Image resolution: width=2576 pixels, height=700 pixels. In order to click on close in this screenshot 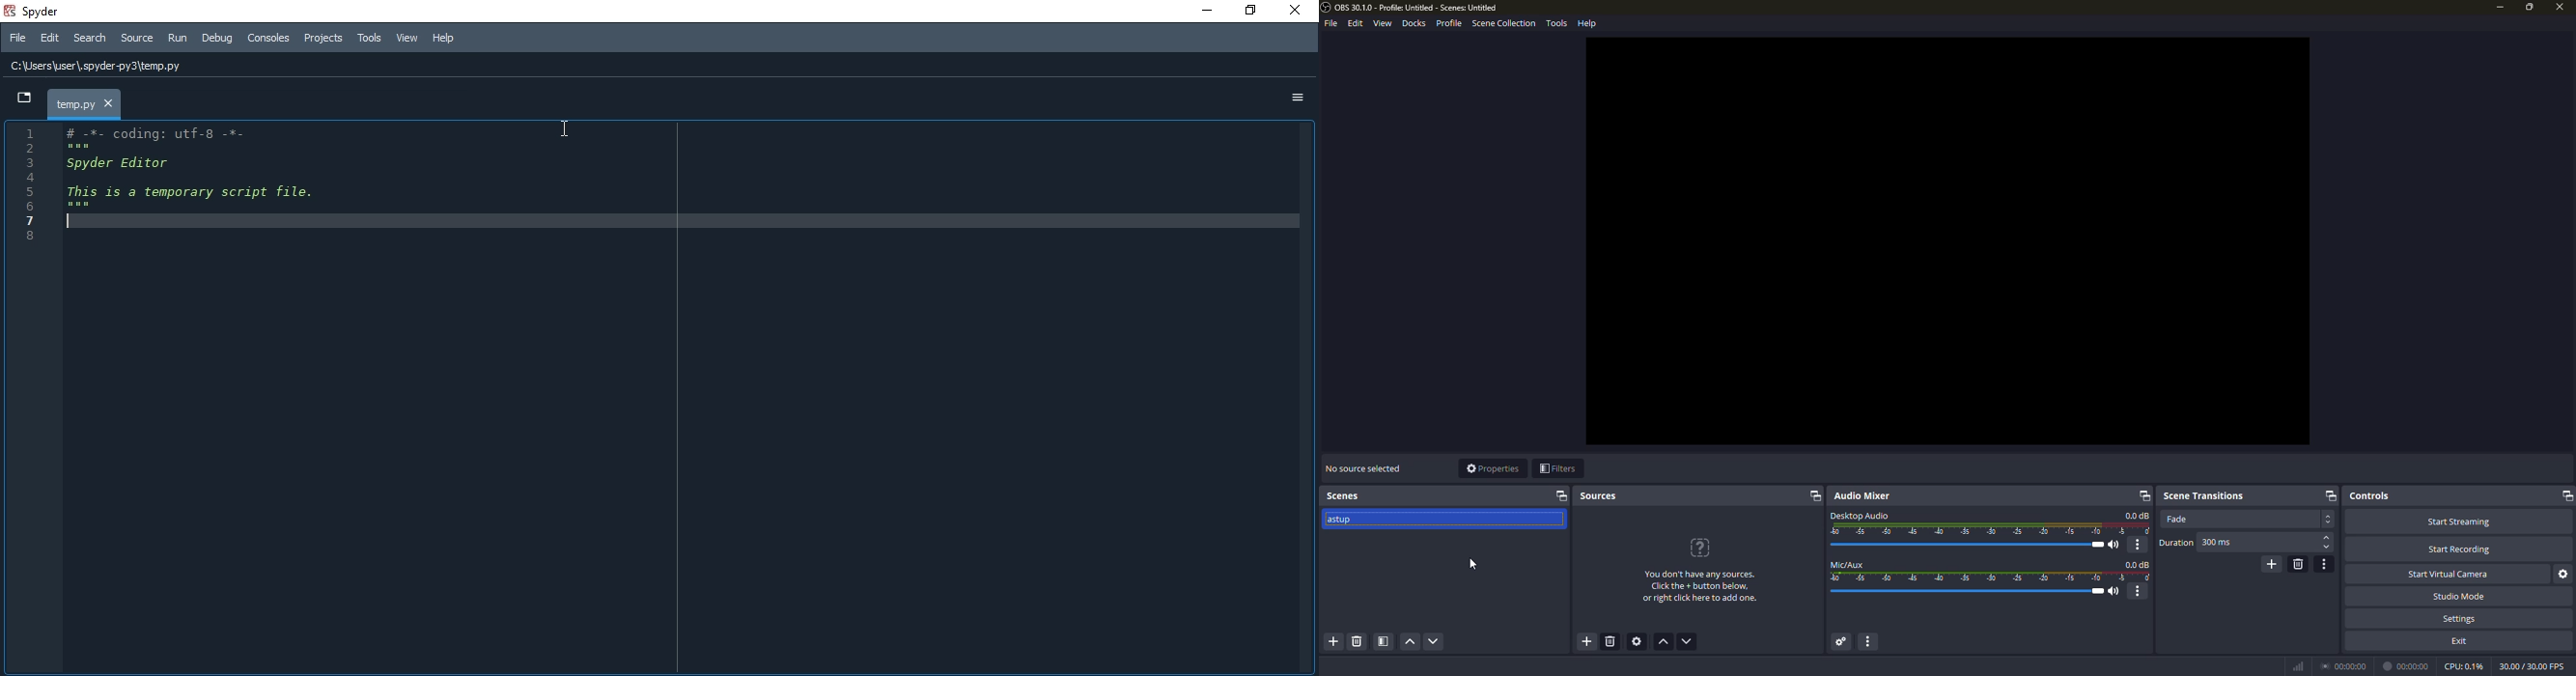, I will do `click(1300, 12)`.